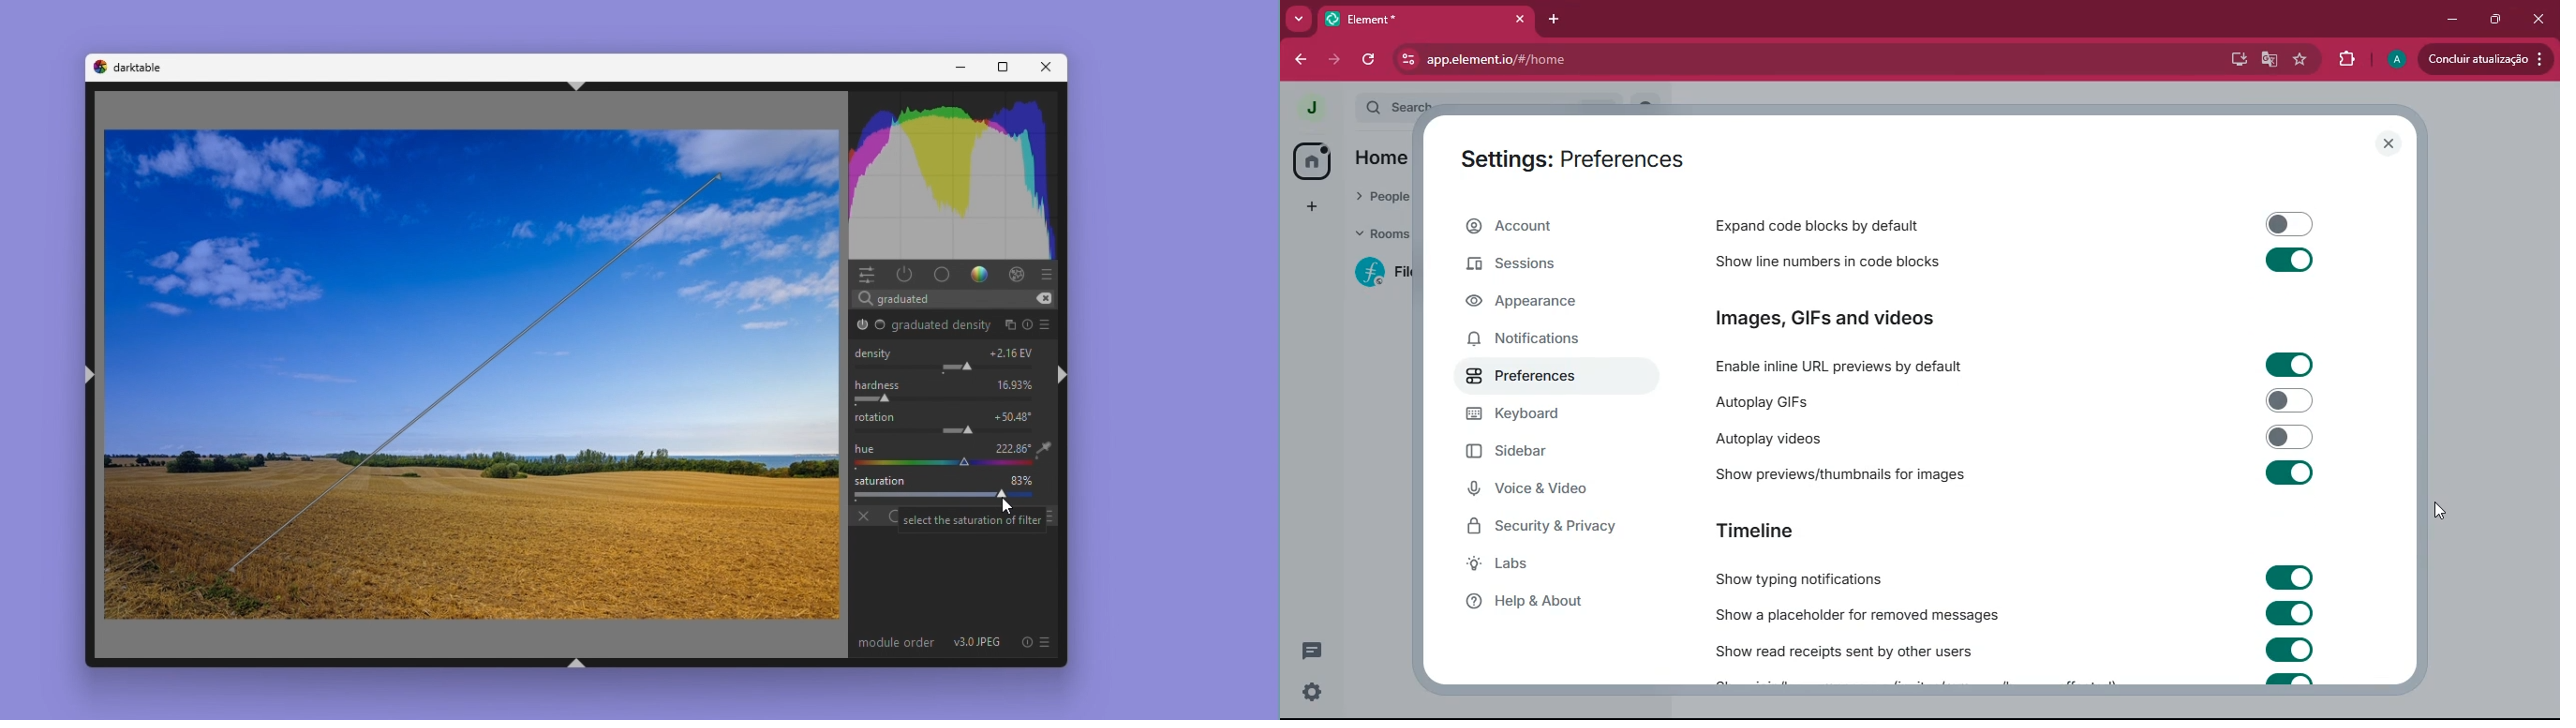 This screenshot has height=728, width=2576. Describe the element at coordinates (1539, 453) in the screenshot. I see `sidebar` at that location.